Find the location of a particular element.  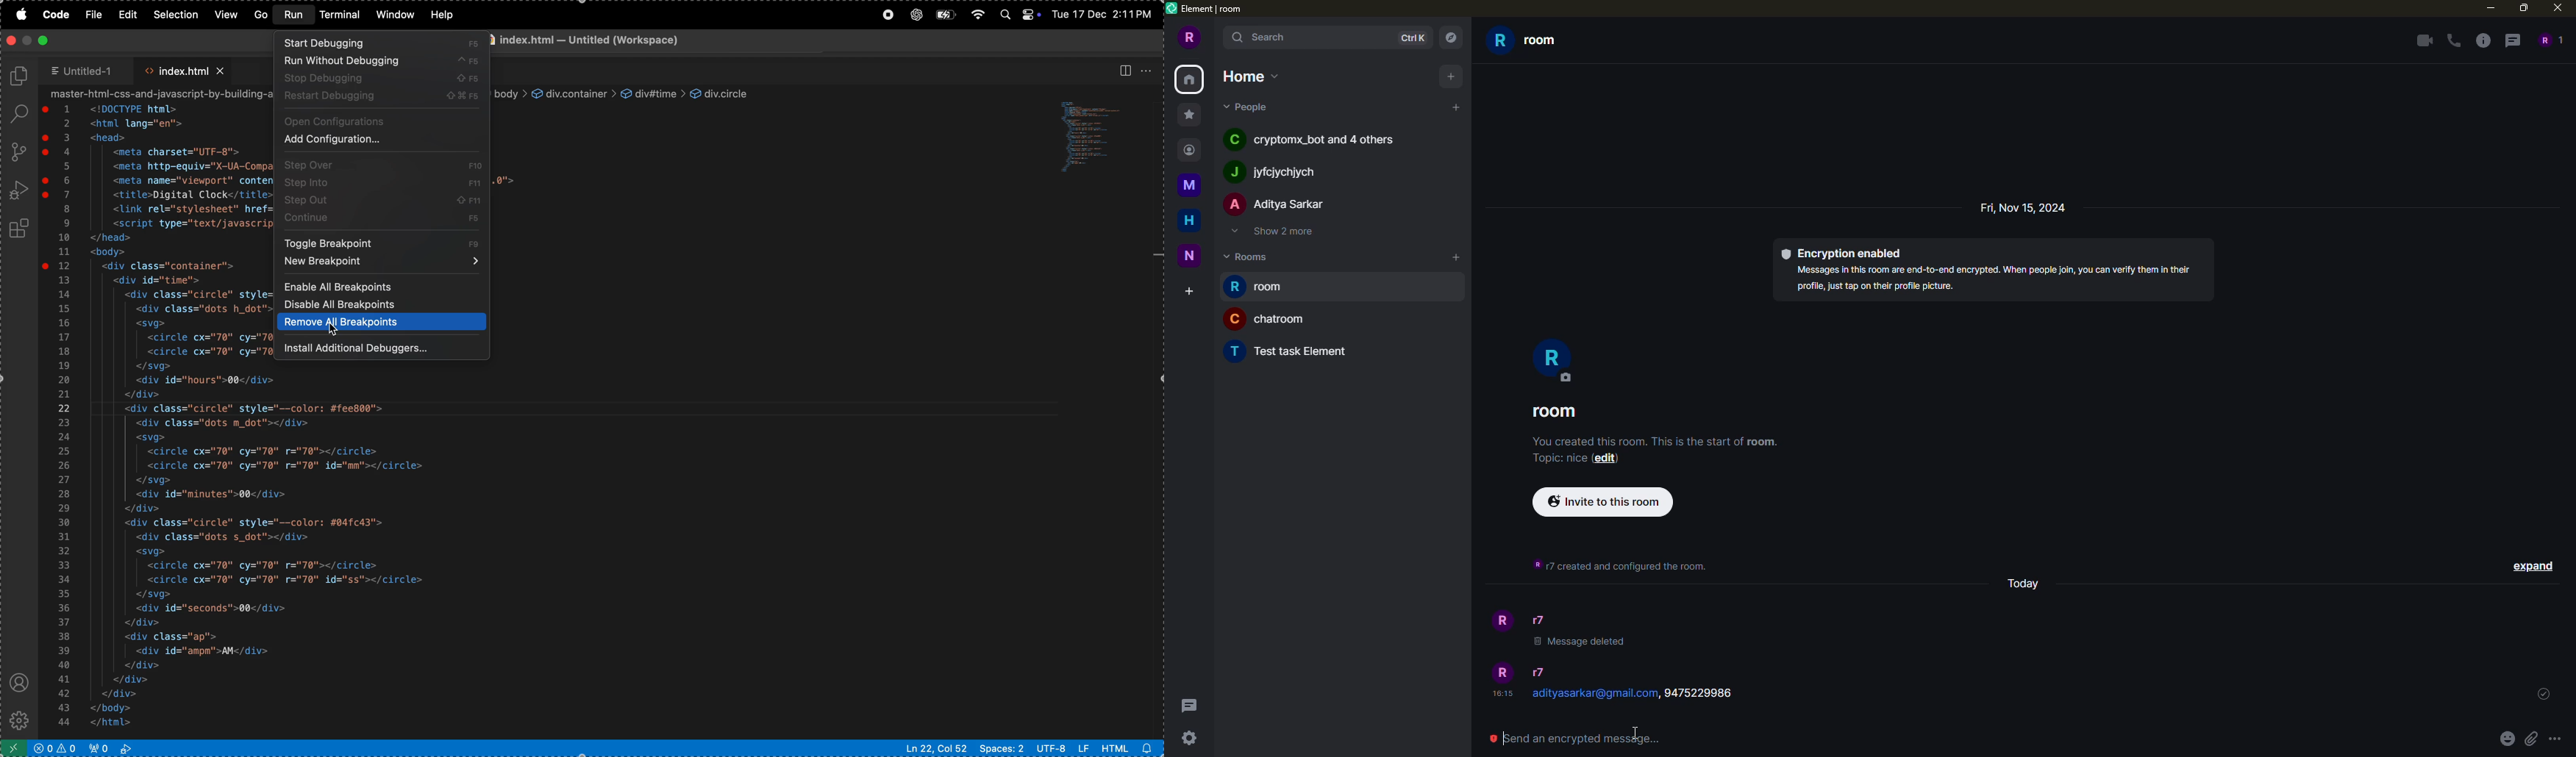

message sent is located at coordinates (1646, 696).